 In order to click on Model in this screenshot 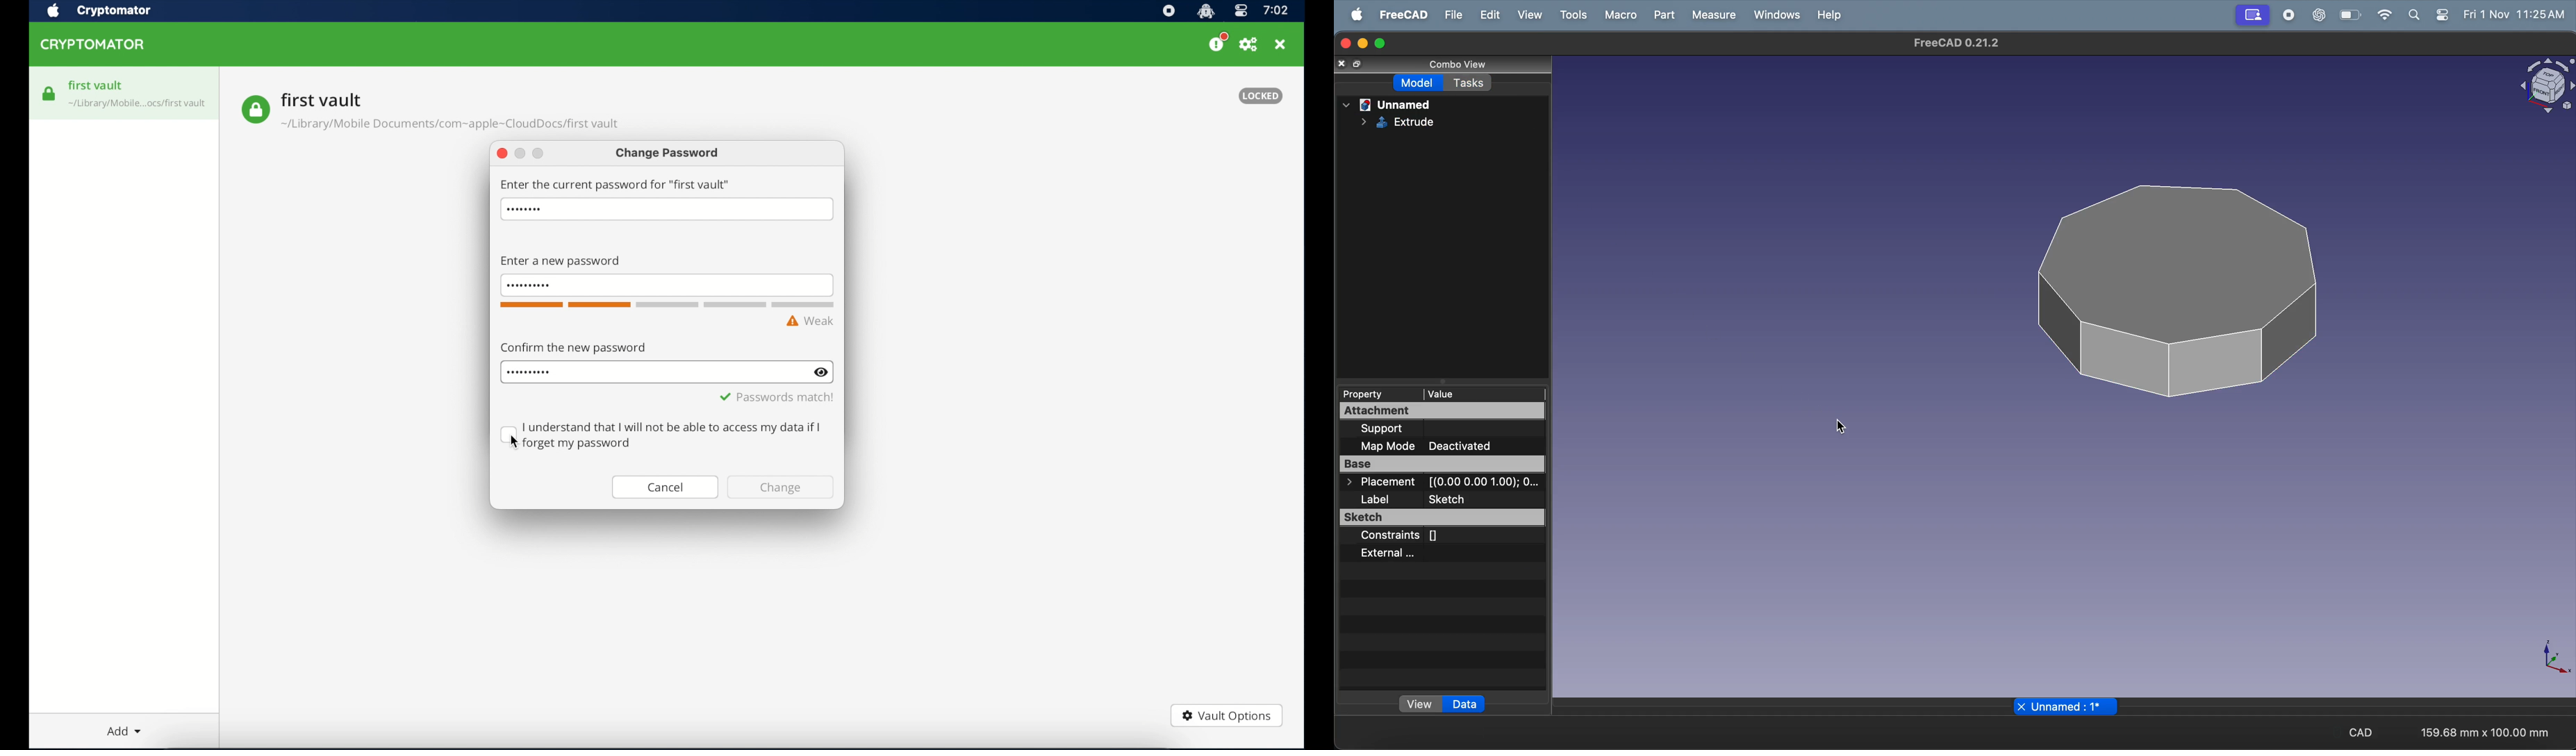, I will do `click(1419, 83)`.